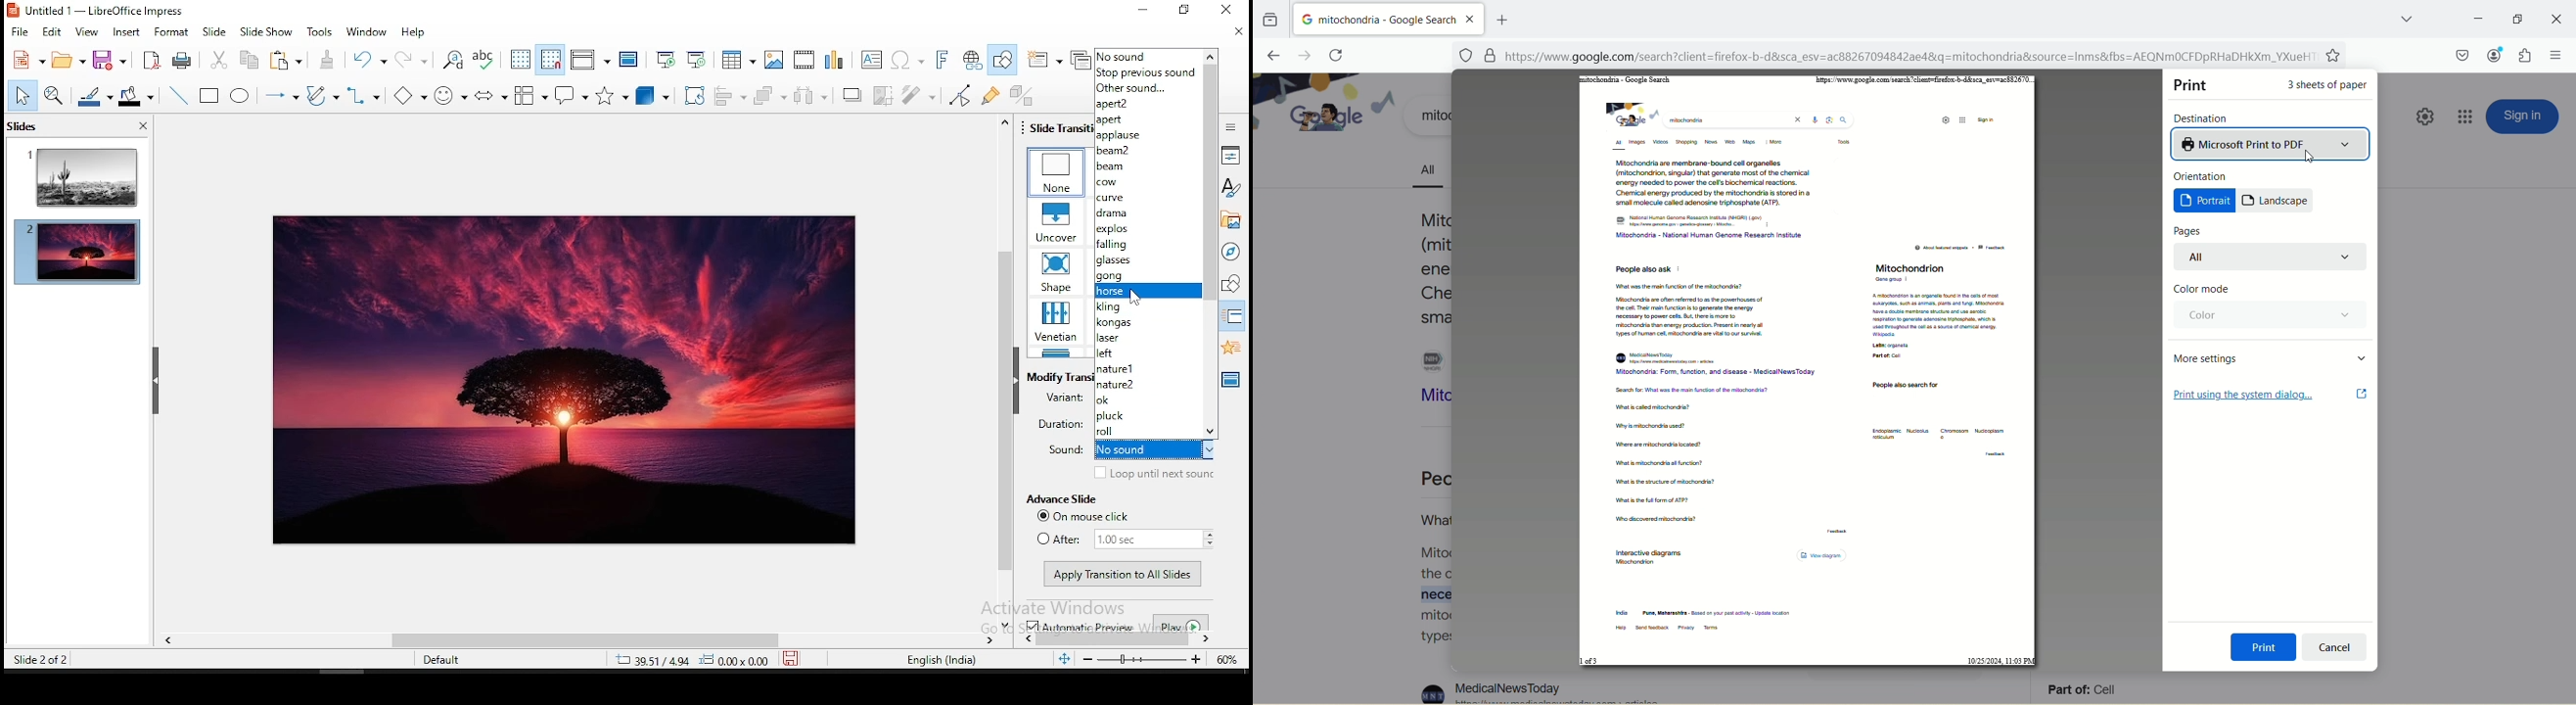  What do you see at coordinates (1060, 499) in the screenshot?
I see `advance slide` at bounding box center [1060, 499].